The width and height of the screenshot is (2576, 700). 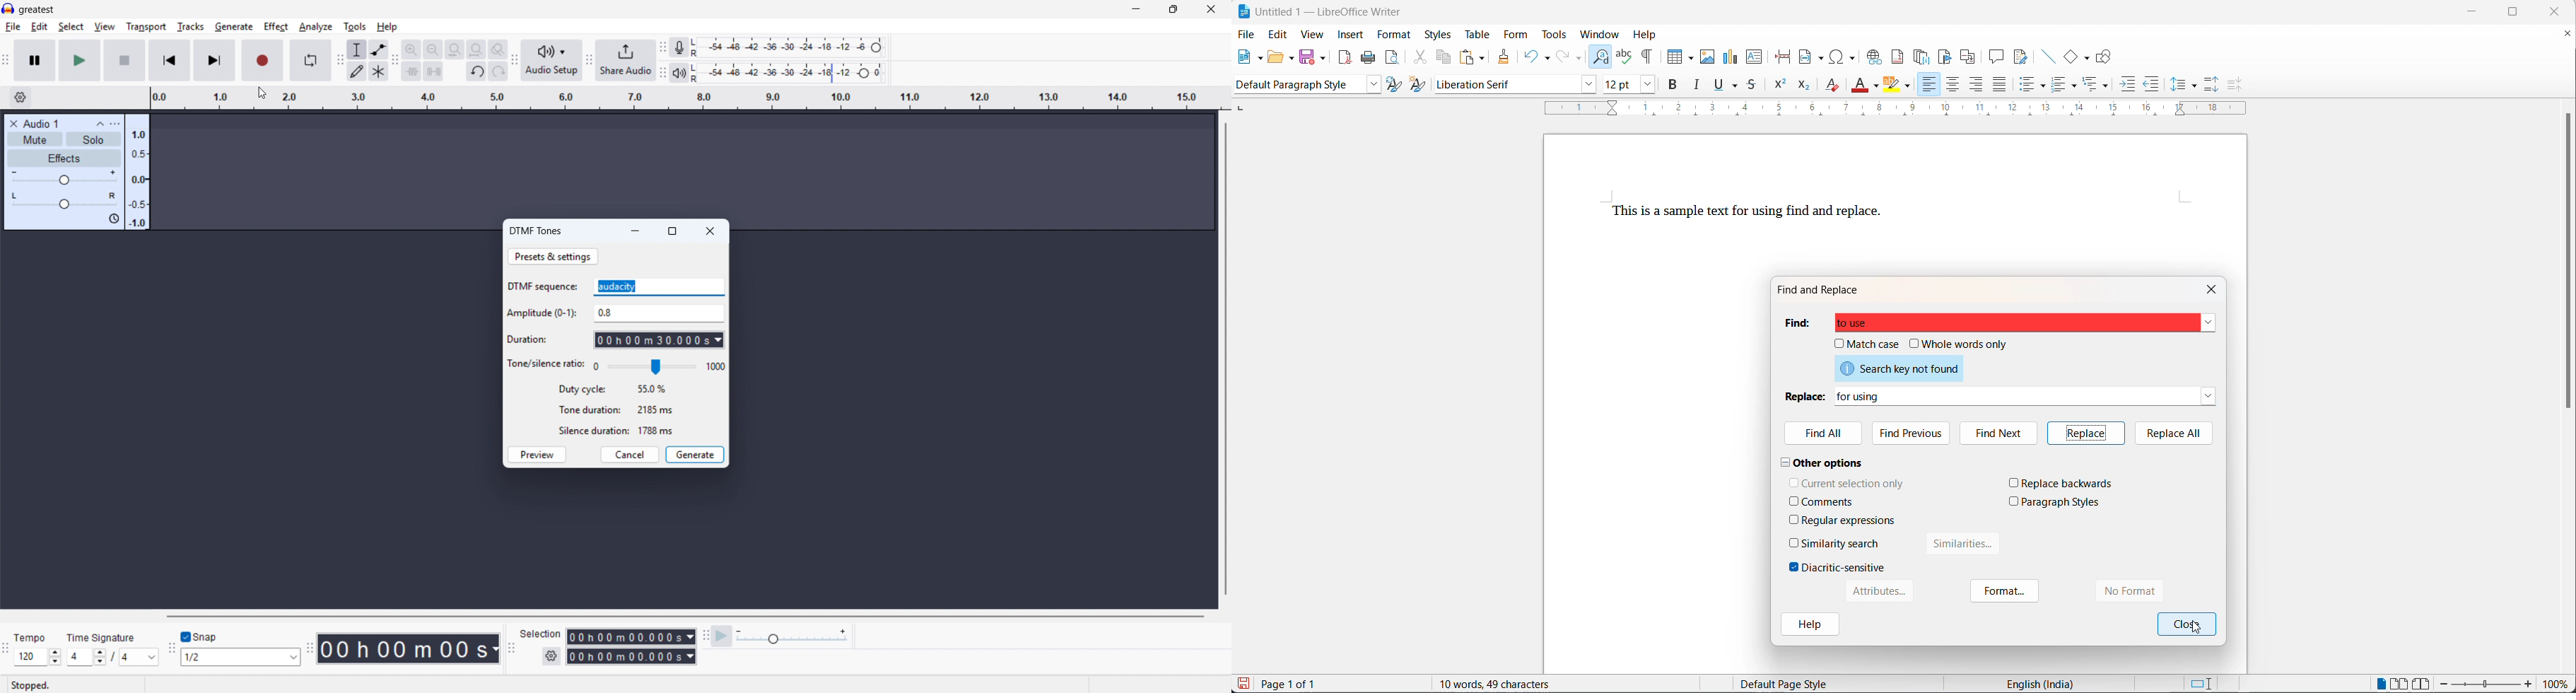 What do you see at coordinates (1736, 87) in the screenshot?
I see `underline options` at bounding box center [1736, 87].